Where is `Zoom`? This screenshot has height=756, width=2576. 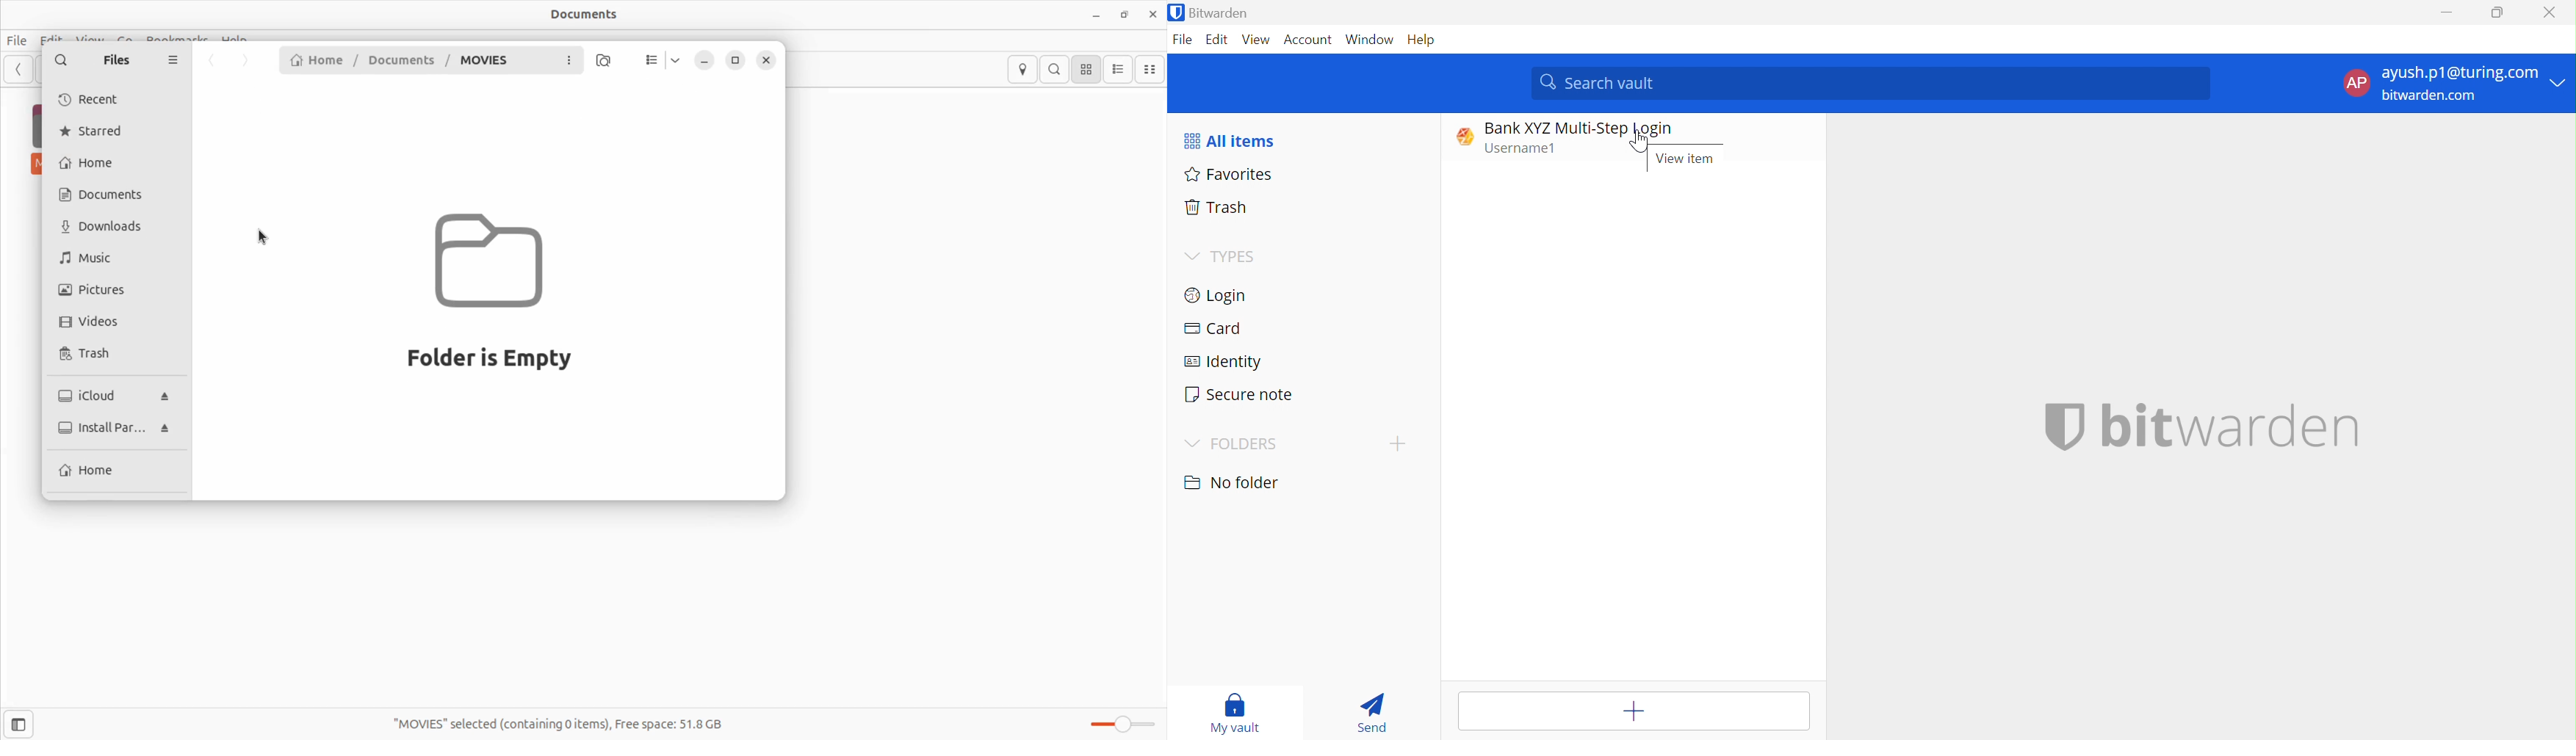 Zoom is located at coordinates (1120, 726).